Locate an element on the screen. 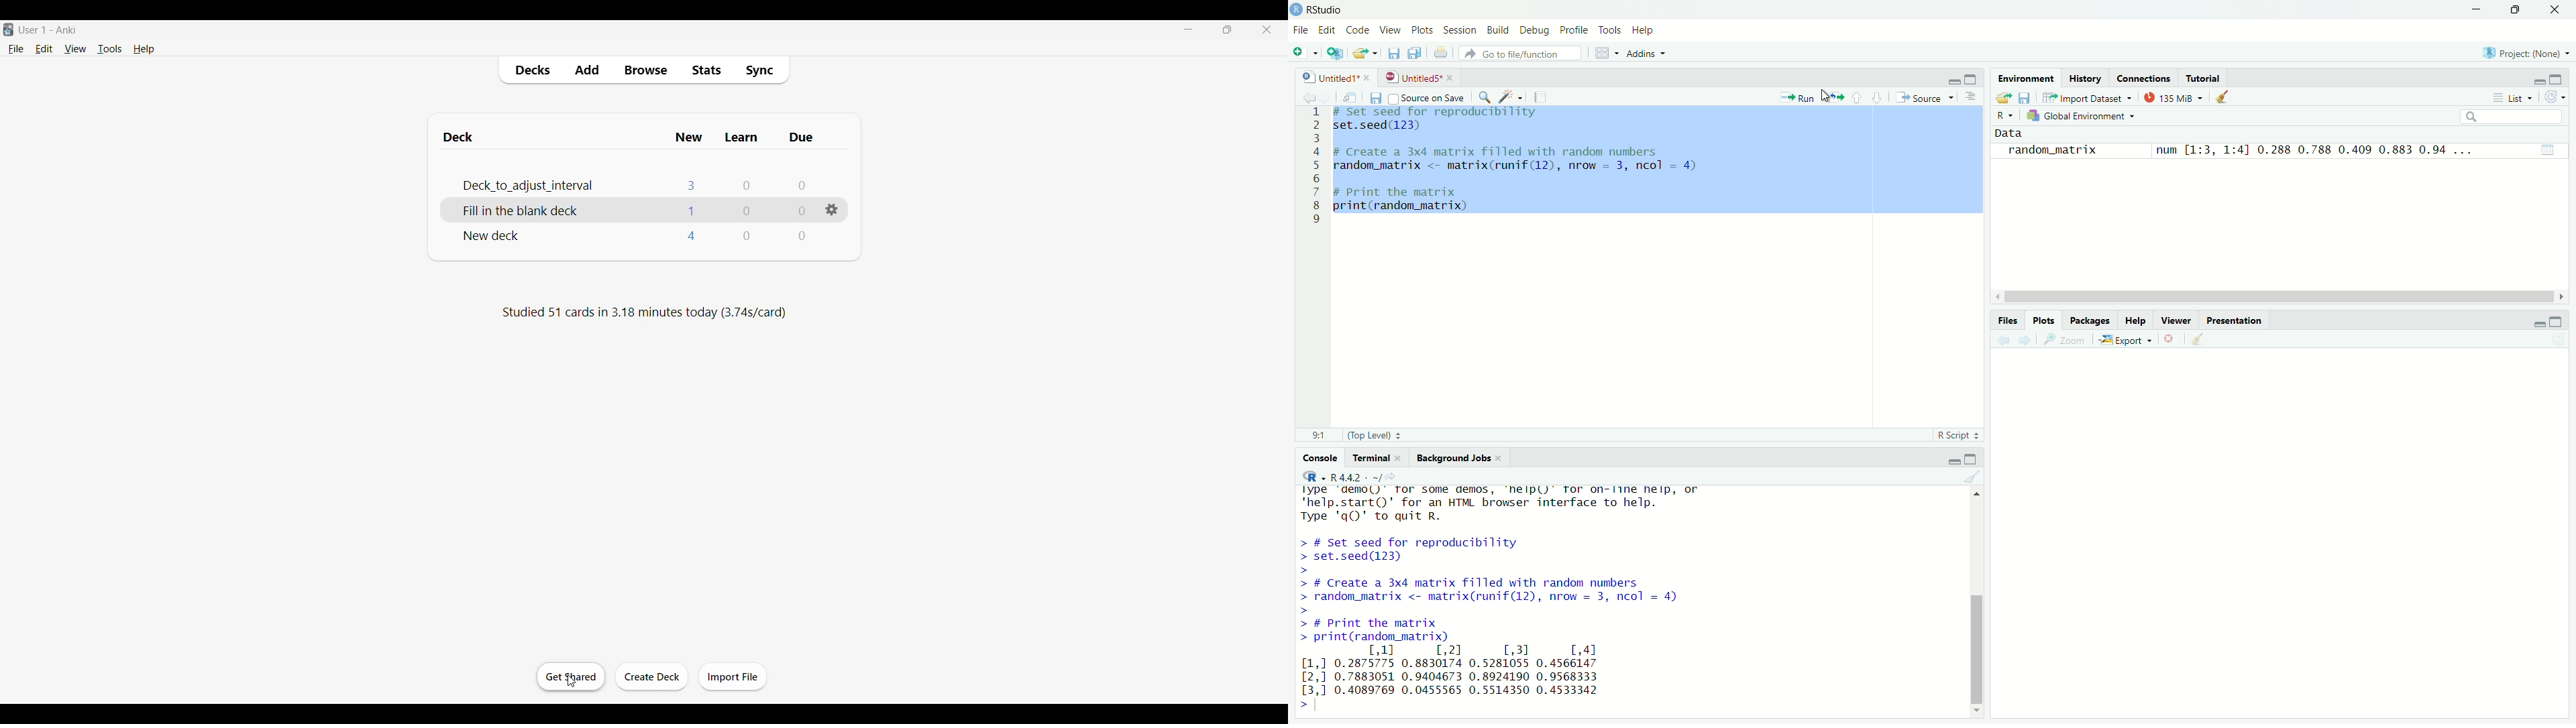  notes is located at coordinates (1540, 94).